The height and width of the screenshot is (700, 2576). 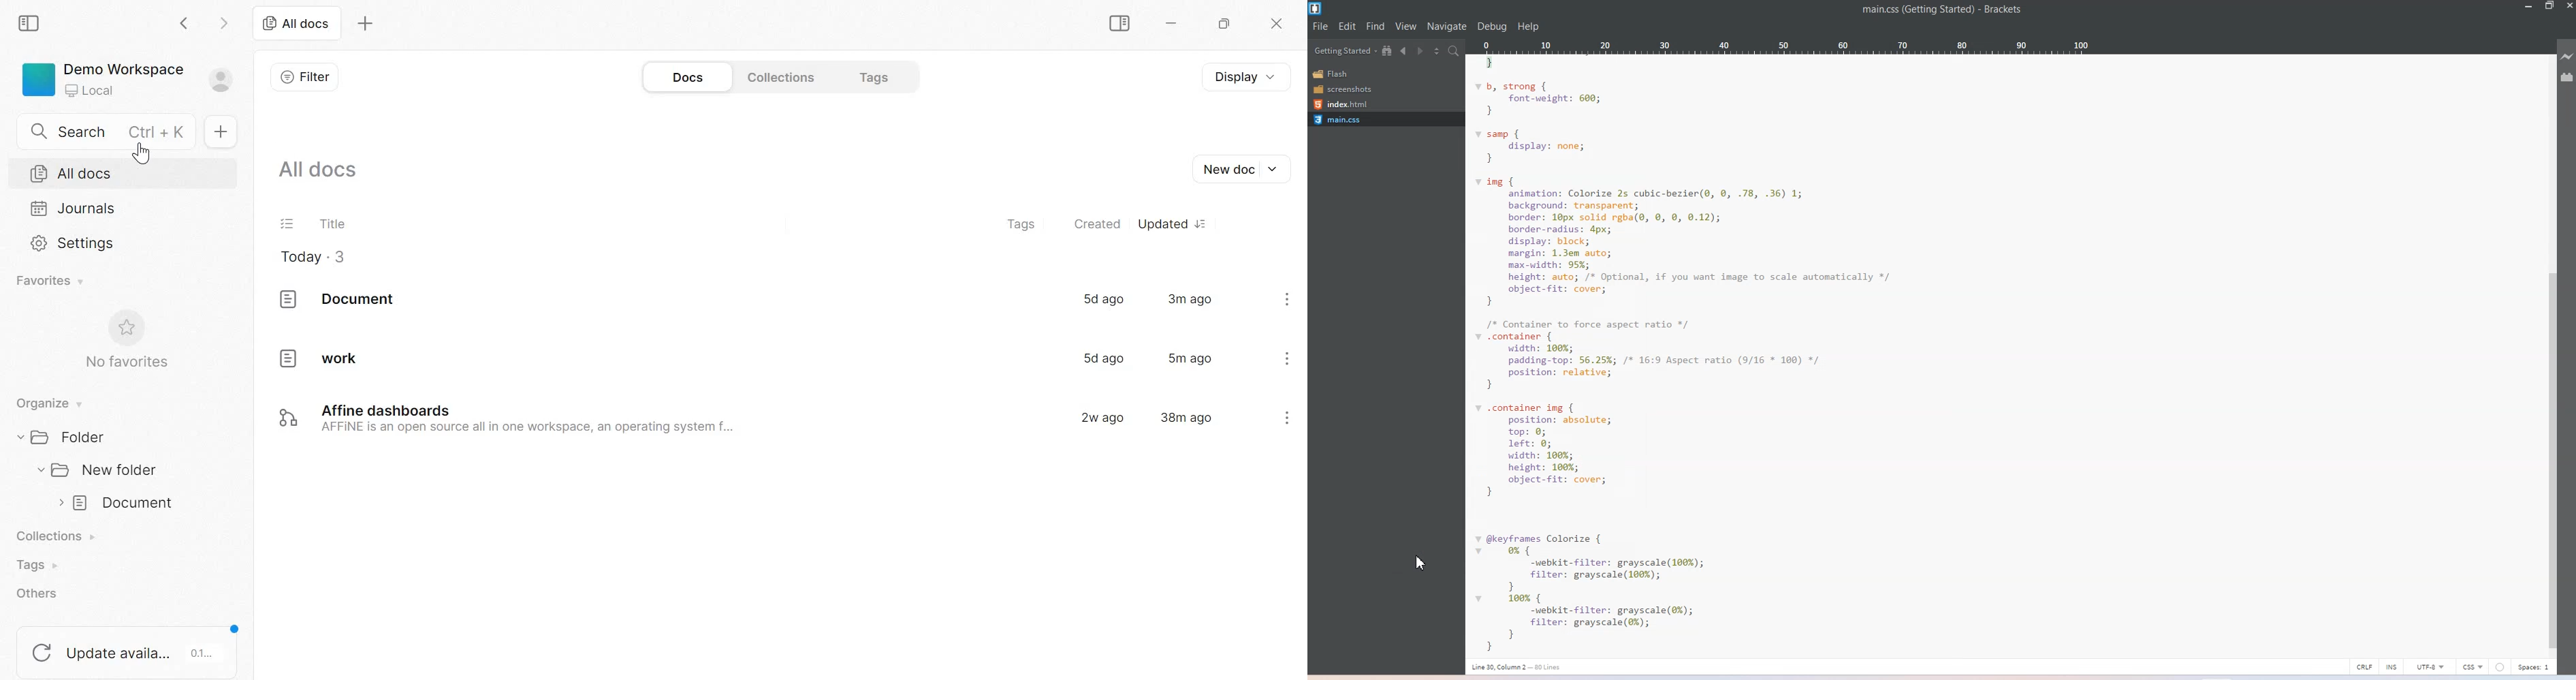 I want to click on kebab menu, so click(x=1287, y=298).